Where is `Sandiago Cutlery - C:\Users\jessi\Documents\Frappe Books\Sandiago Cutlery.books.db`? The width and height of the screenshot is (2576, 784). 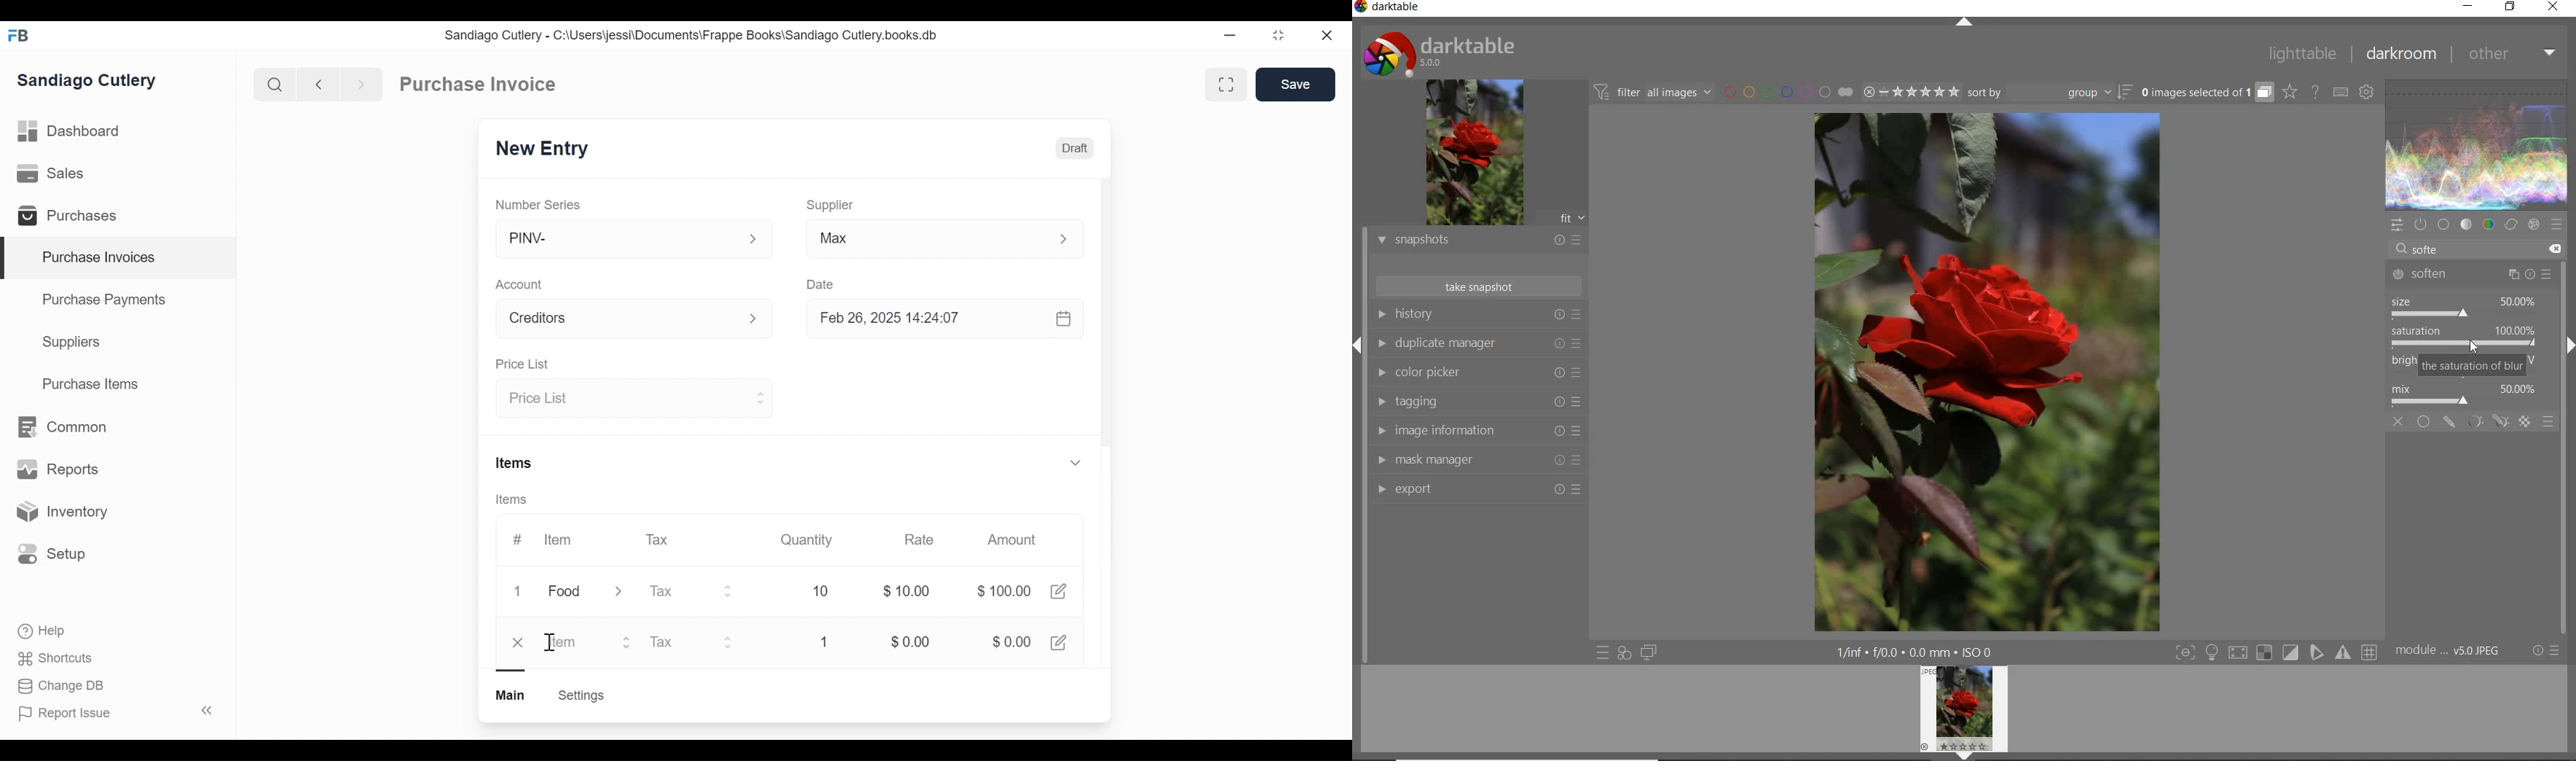
Sandiago Cutlery - C:\Users\jessi\Documents\Frappe Books\Sandiago Cutlery.books.db is located at coordinates (692, 35).